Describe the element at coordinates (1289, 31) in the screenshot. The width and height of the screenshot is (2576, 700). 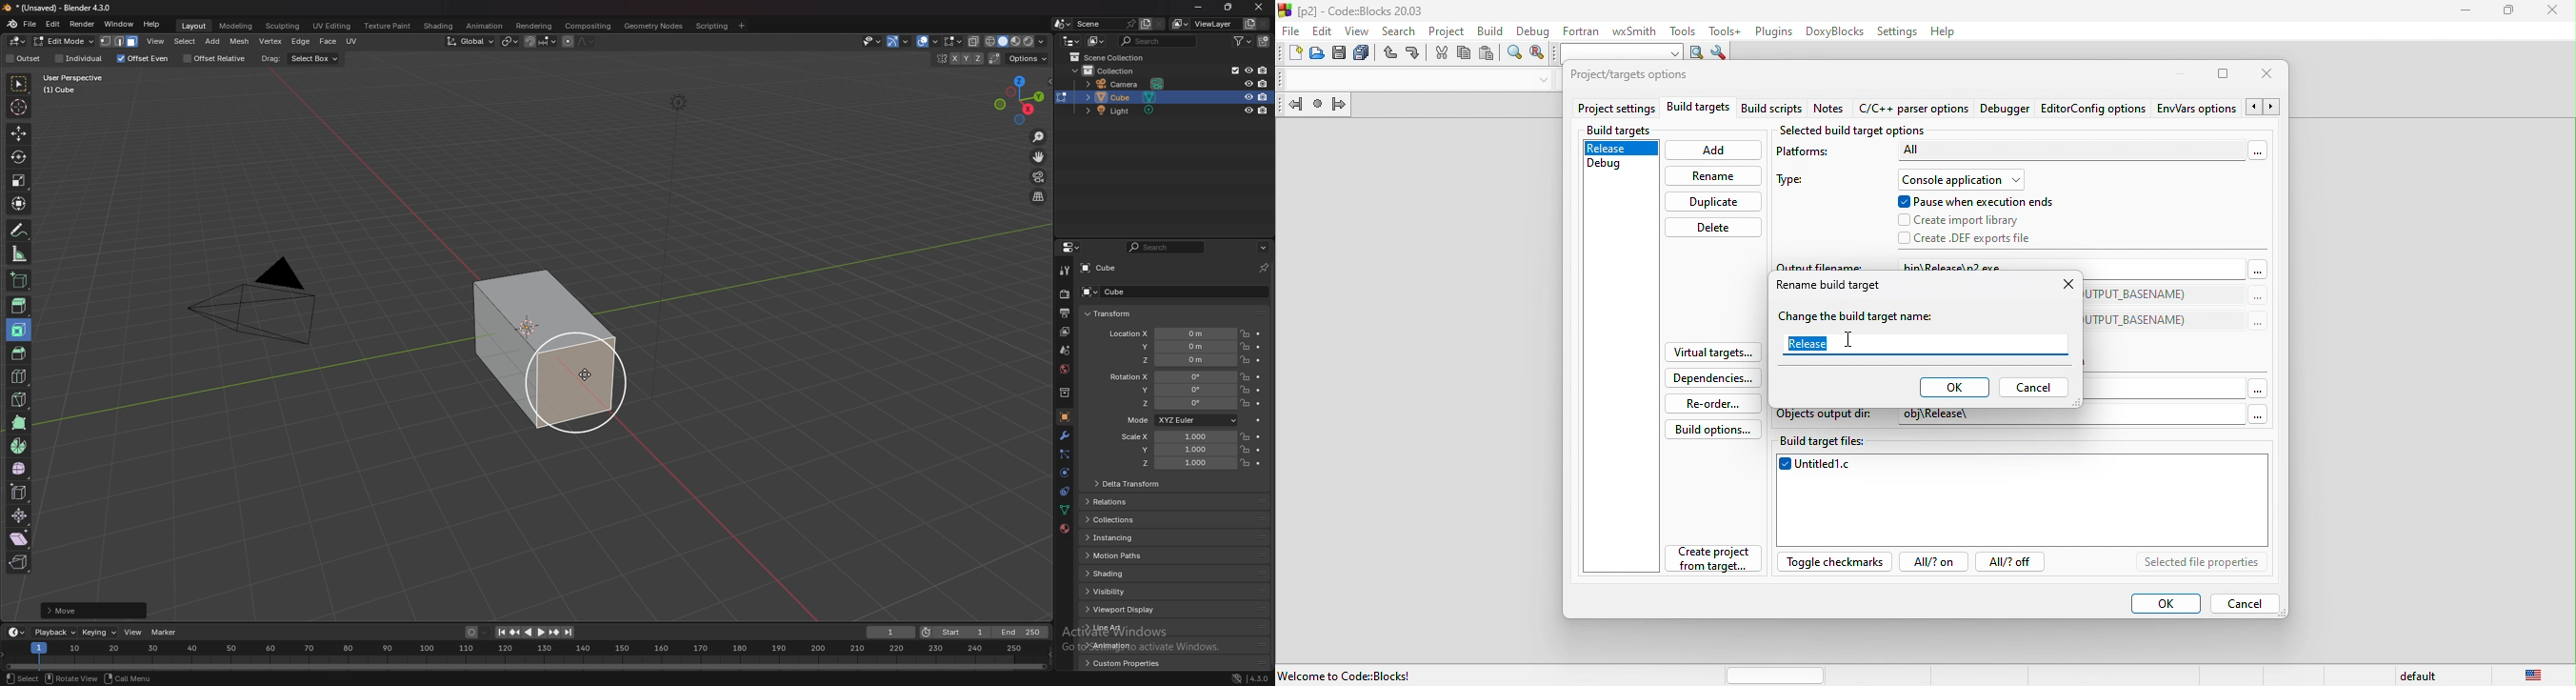
I see `file` at that location.